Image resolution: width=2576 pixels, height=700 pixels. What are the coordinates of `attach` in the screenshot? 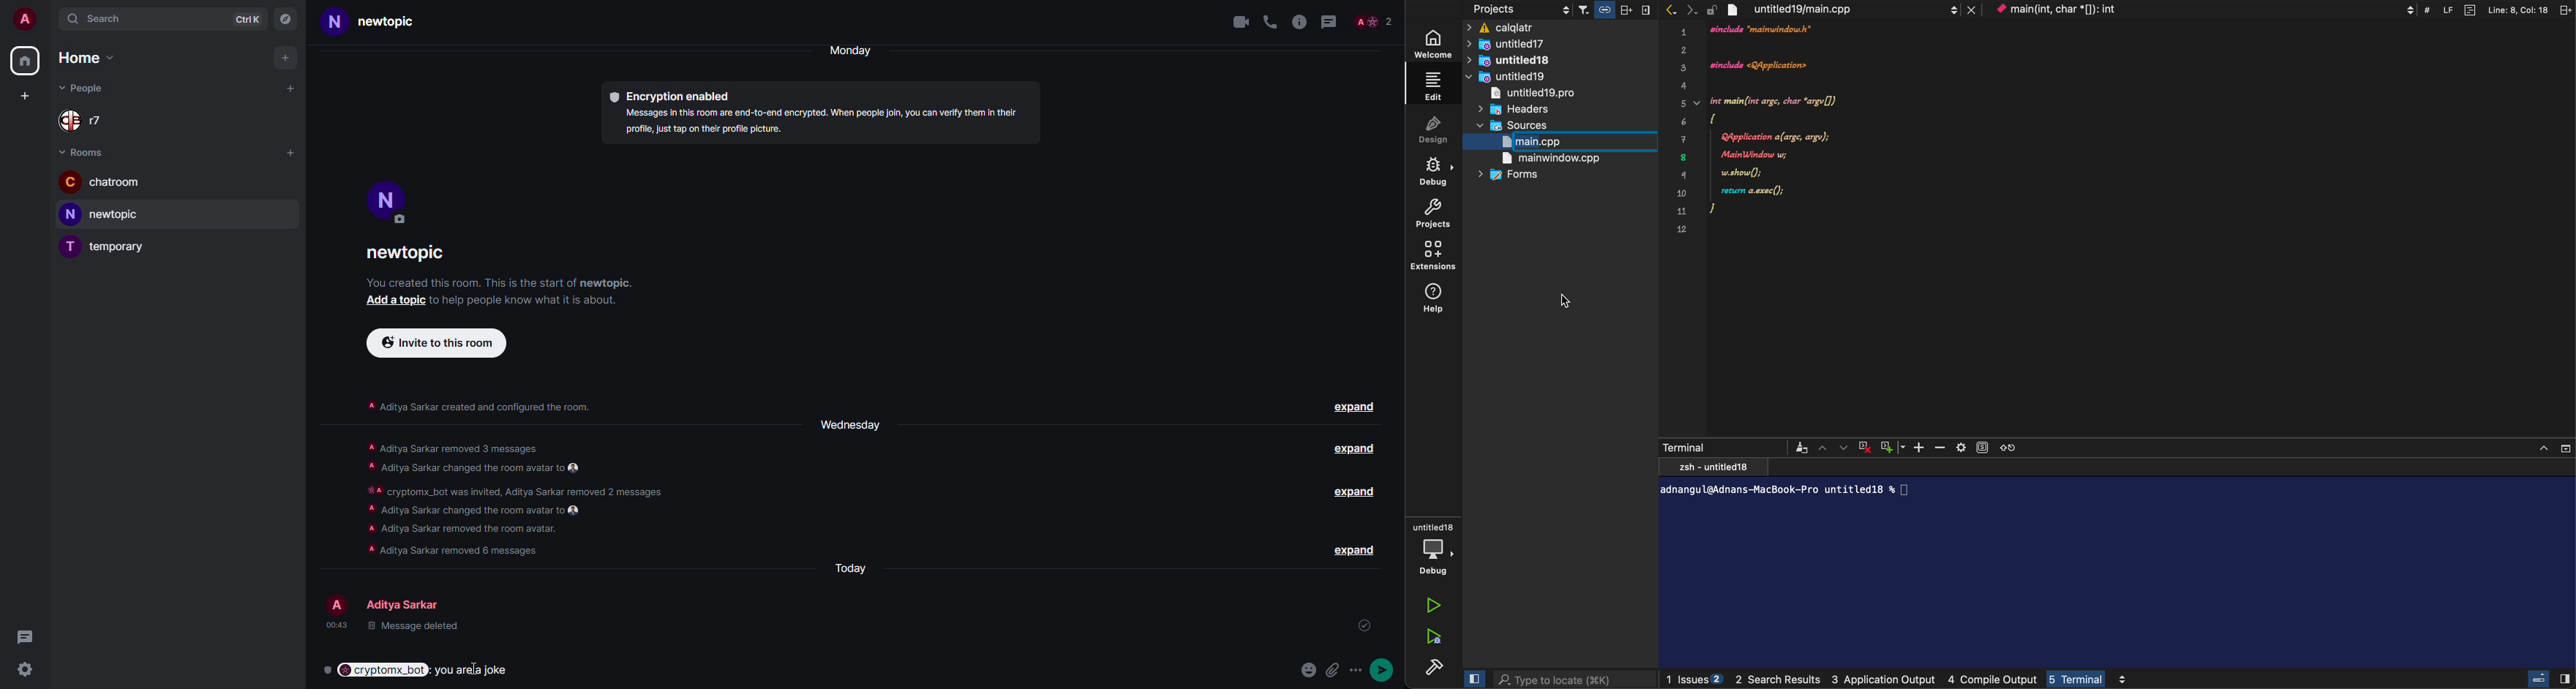 It's located at (1334, 670).